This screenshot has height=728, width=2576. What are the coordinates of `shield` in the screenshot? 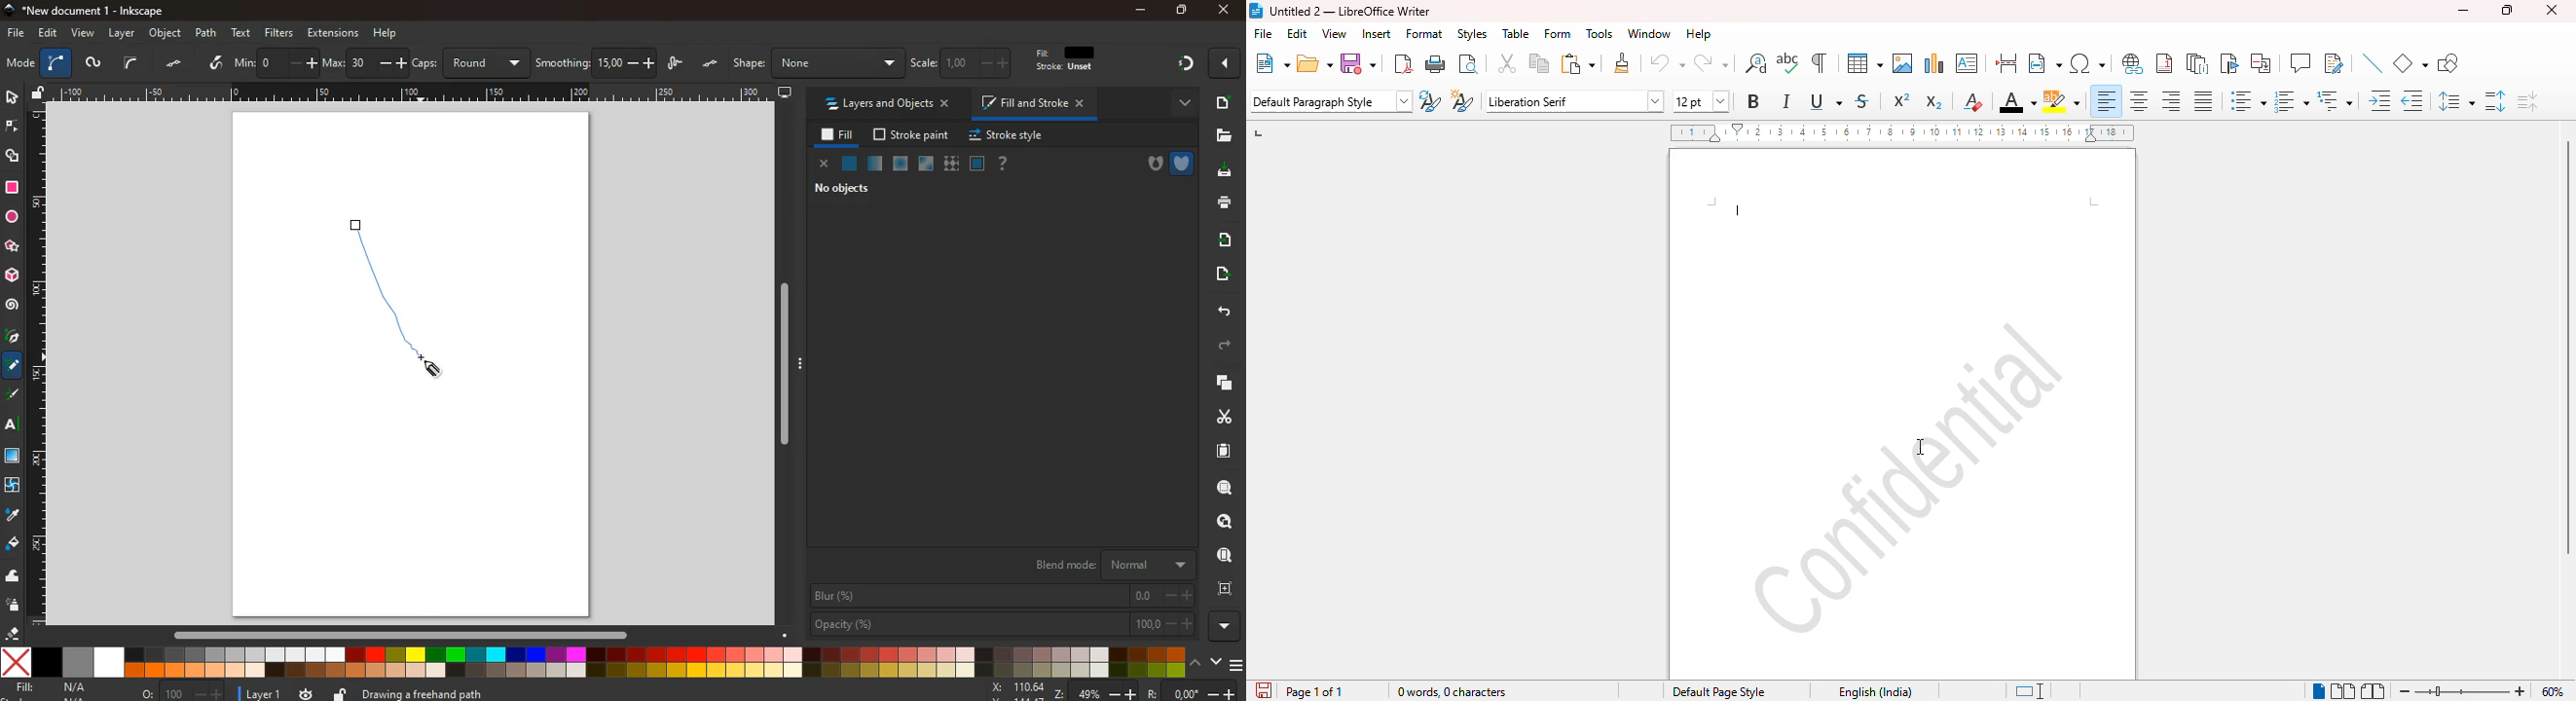 It's located at (1184, 163).